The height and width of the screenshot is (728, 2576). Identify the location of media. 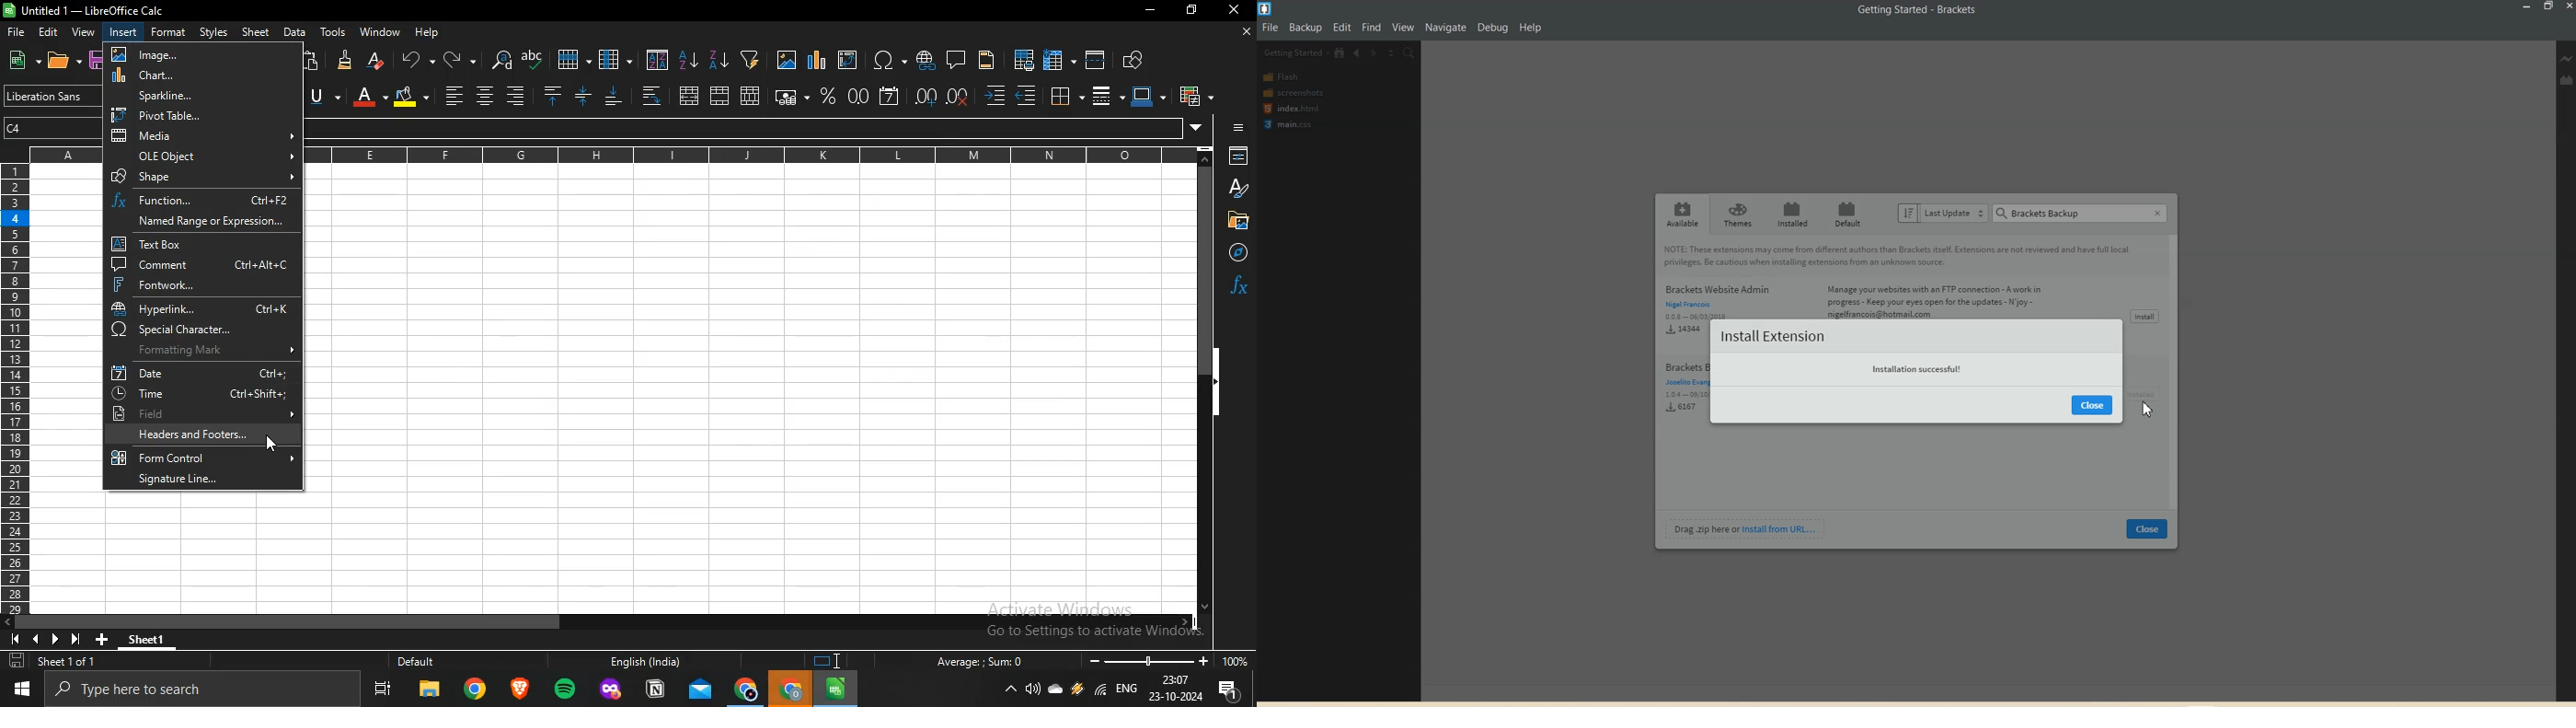
(205, 135).